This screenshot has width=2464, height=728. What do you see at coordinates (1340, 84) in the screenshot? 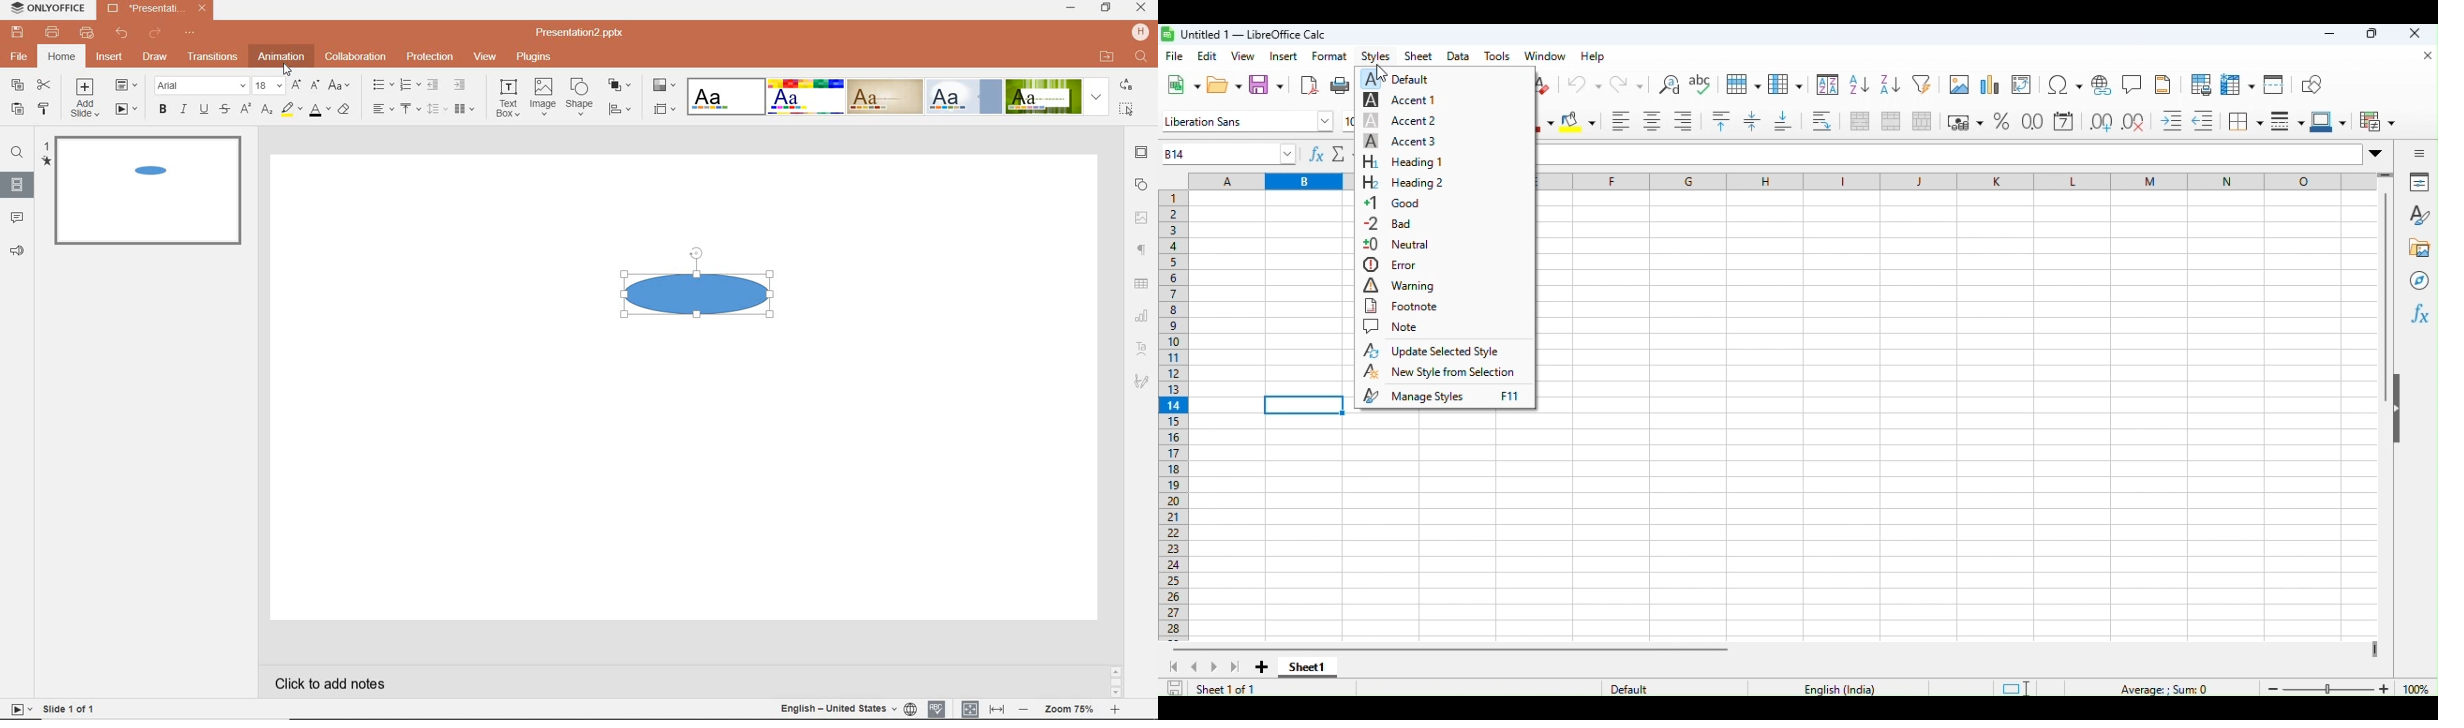
I see `print` at bounding box center [1340, 84].